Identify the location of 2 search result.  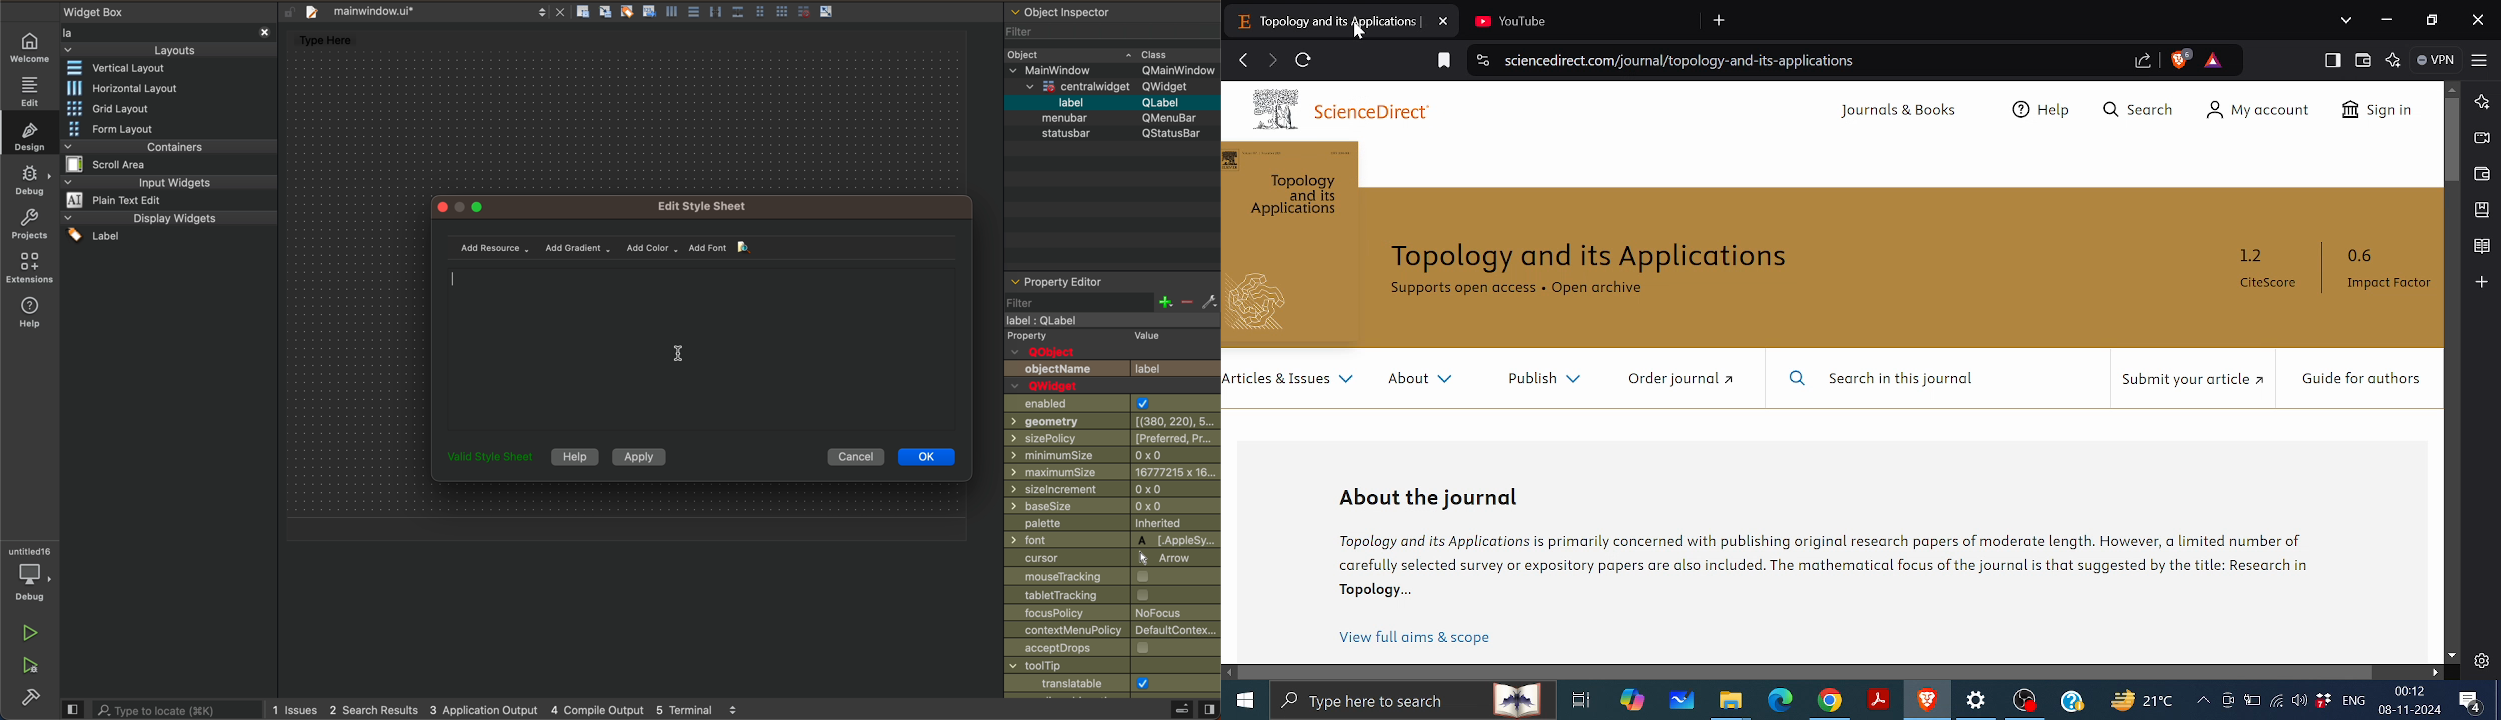
(375, 712).